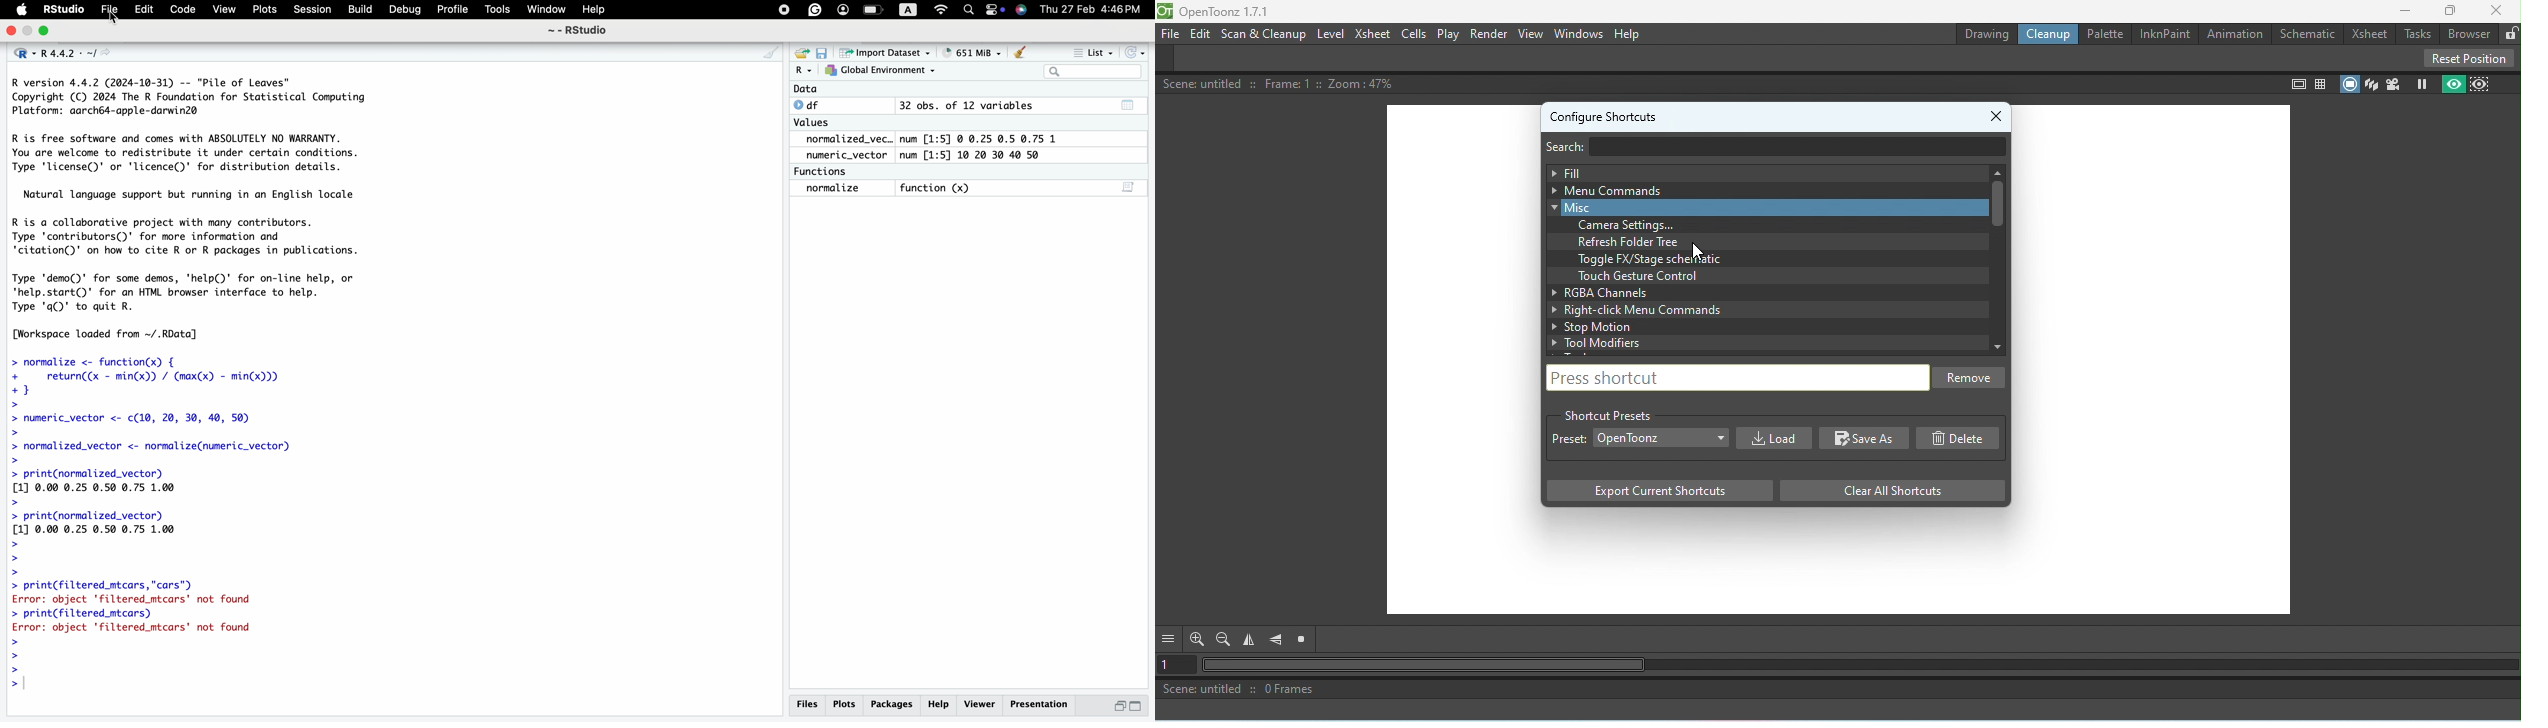 This screenshot has width=2548, height=728. What do you see at coordinates (1963, 438) in the screenshot?
I see `Delete` at bounding box center [1963, 438].